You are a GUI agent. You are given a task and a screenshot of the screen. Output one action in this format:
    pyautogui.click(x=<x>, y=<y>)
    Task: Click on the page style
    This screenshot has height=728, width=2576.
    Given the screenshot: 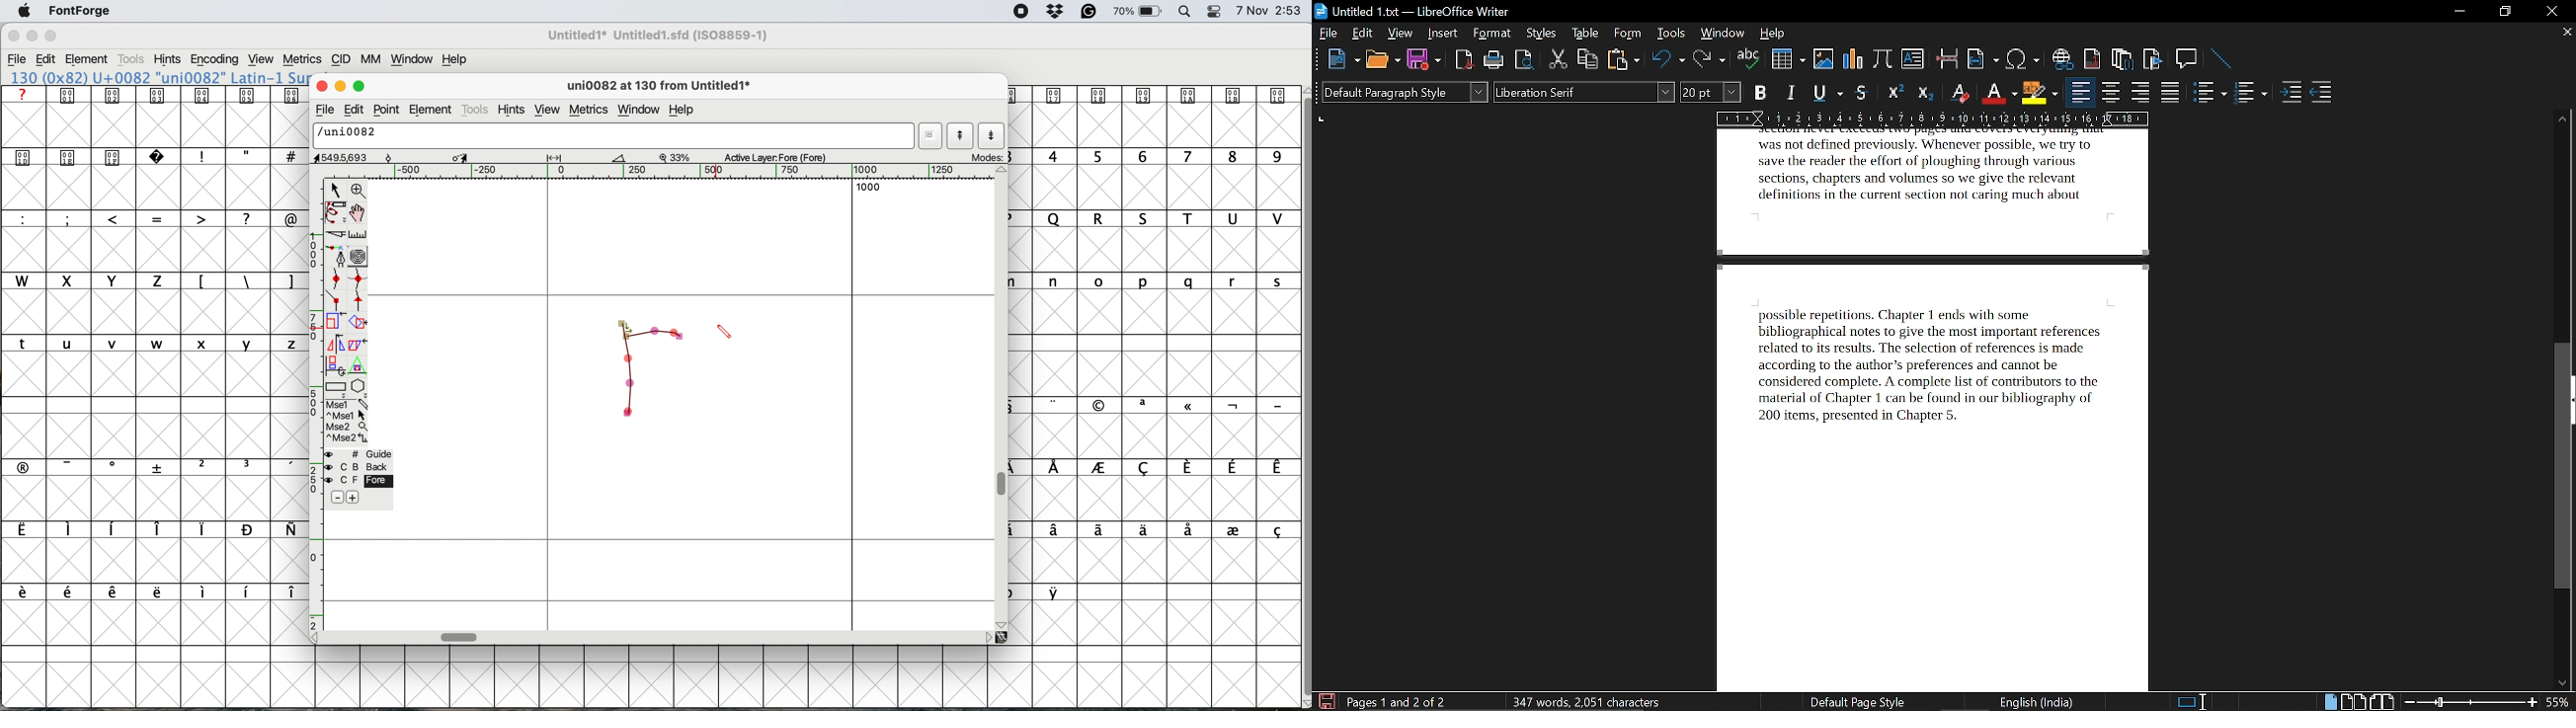 What is the action you would take?
    pyautogui.click(x=1850, y=702)
    